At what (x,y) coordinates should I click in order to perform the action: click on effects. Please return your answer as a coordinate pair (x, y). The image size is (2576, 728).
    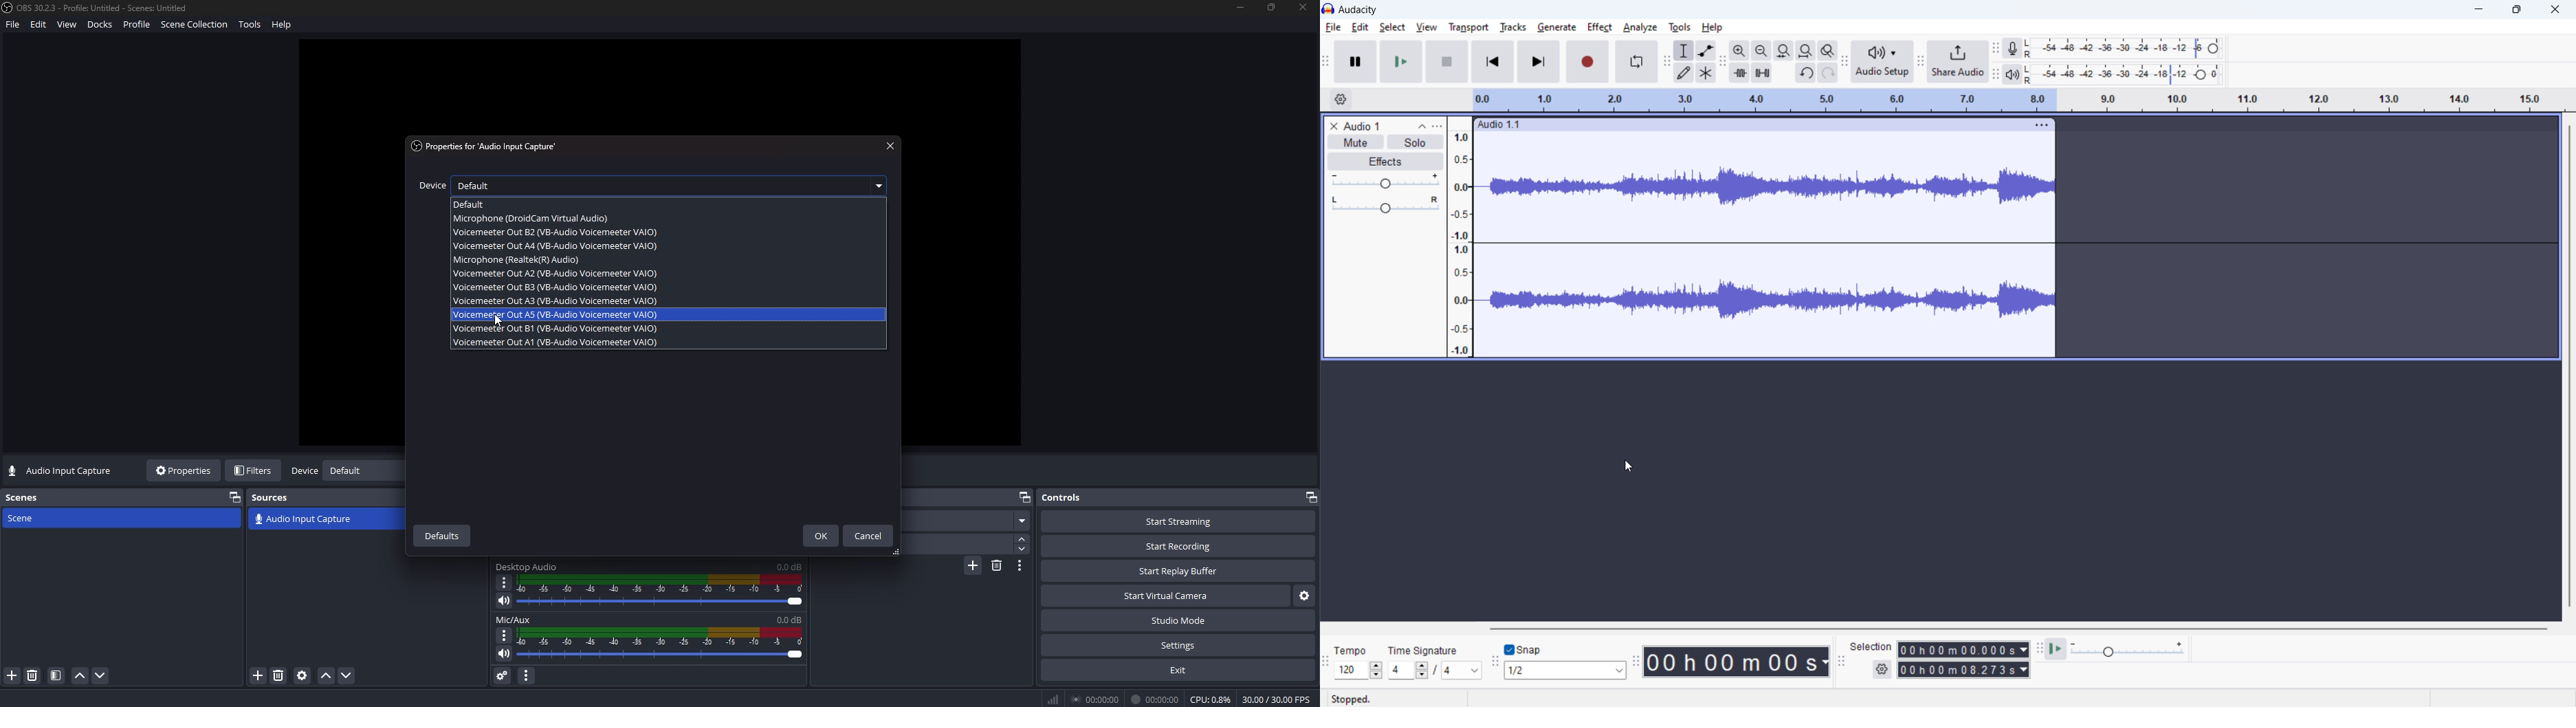
    Looking at the image, I should click on (1386, 162).